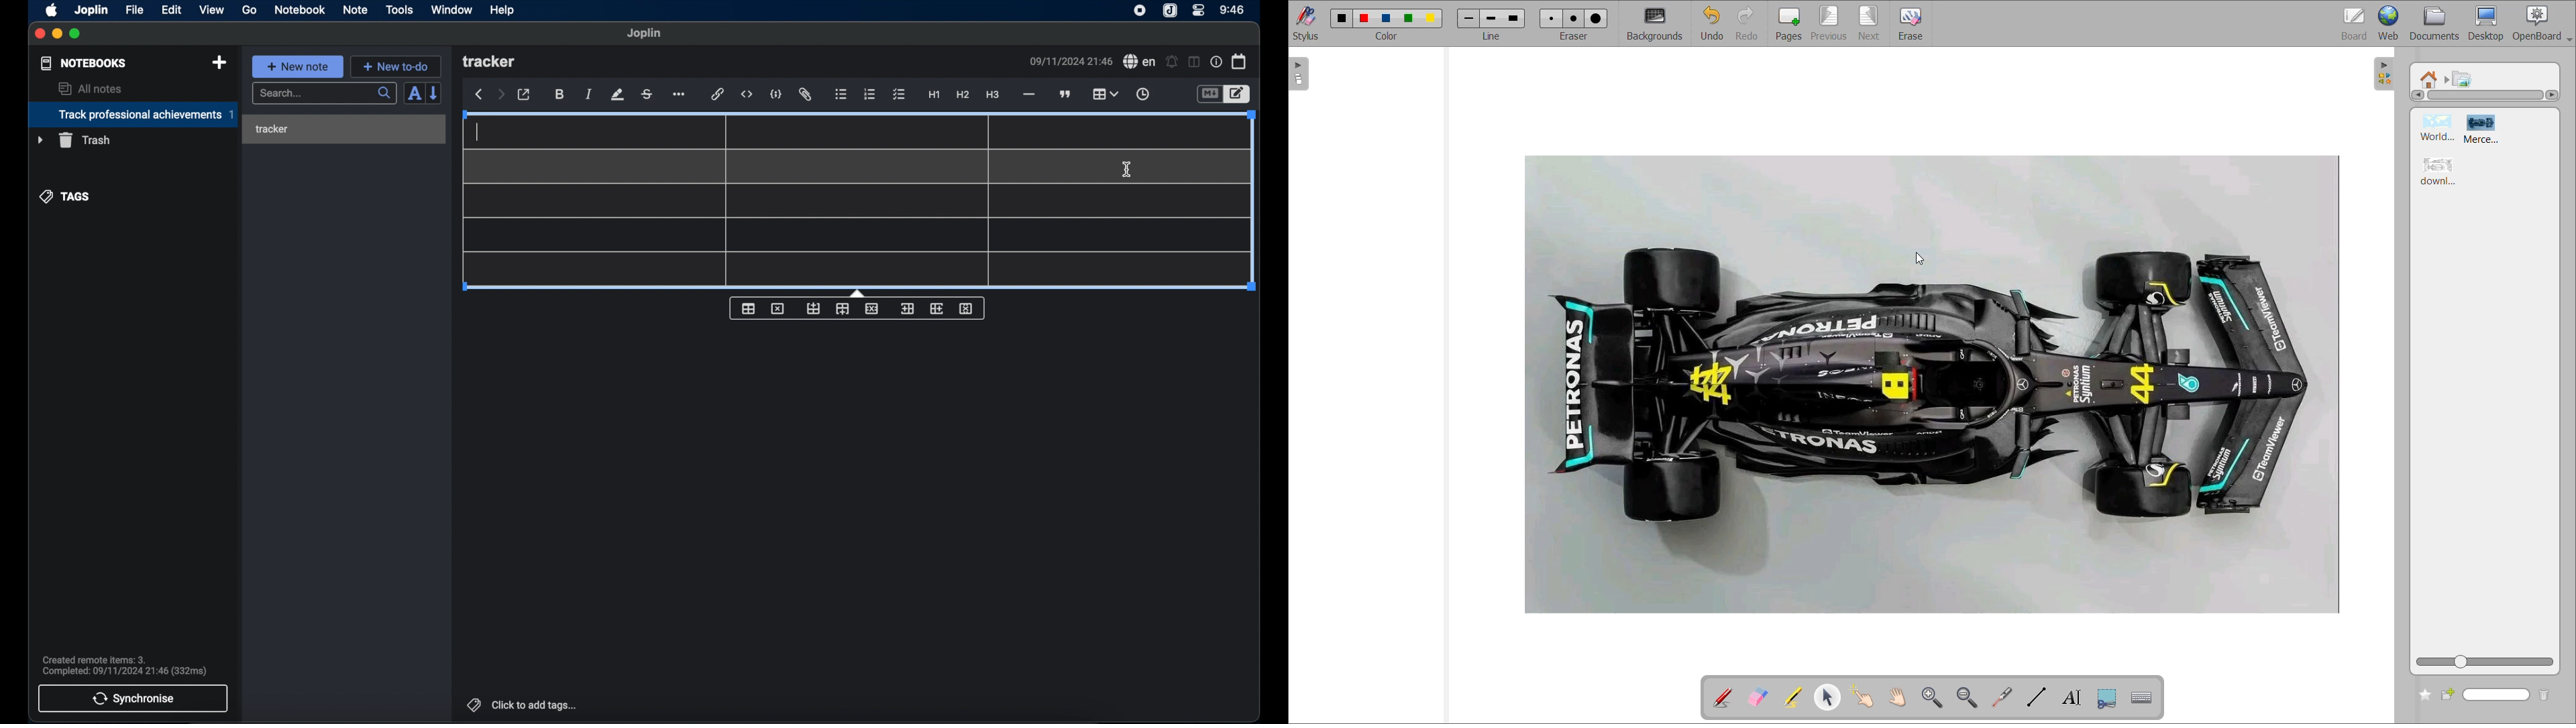 This screenshot has height=728, width=2576. I want to click on reverse sort order, so click(435, 93).